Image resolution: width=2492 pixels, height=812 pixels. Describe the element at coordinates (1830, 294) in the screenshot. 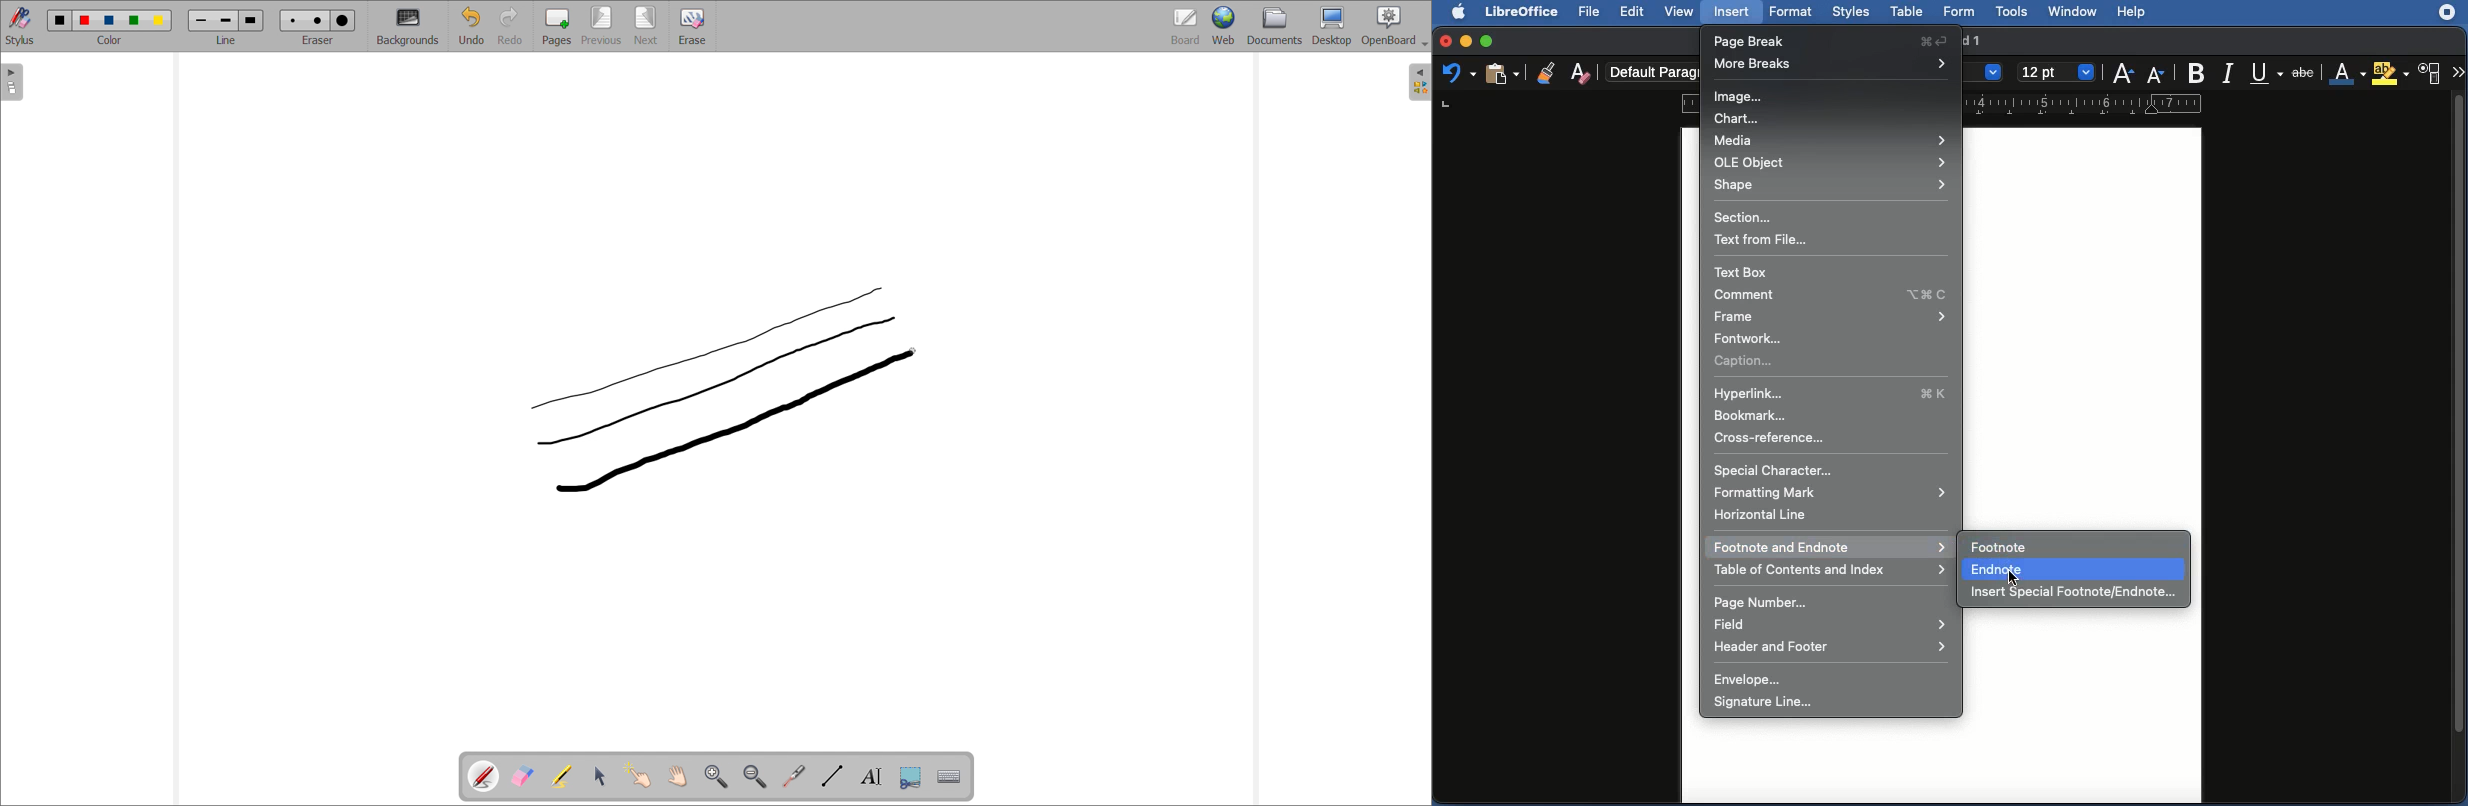

I see `Comment` at that location.